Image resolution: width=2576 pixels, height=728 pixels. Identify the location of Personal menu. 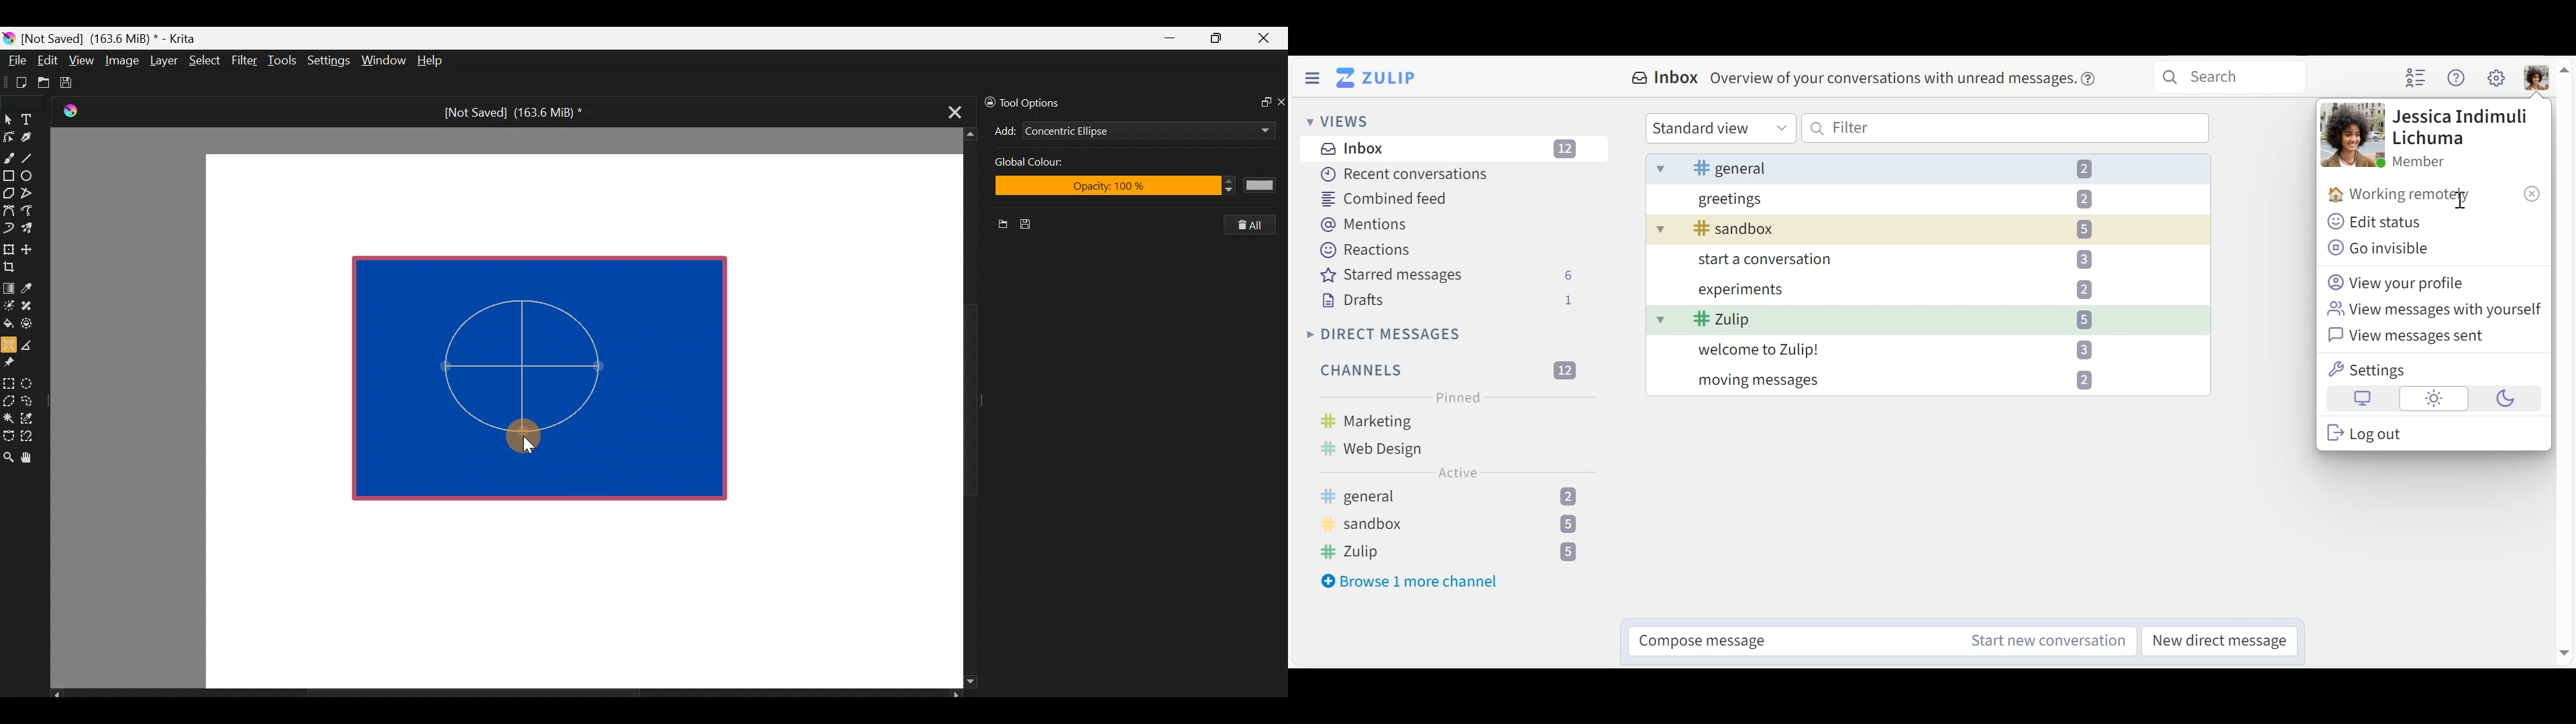
(2537, 77).